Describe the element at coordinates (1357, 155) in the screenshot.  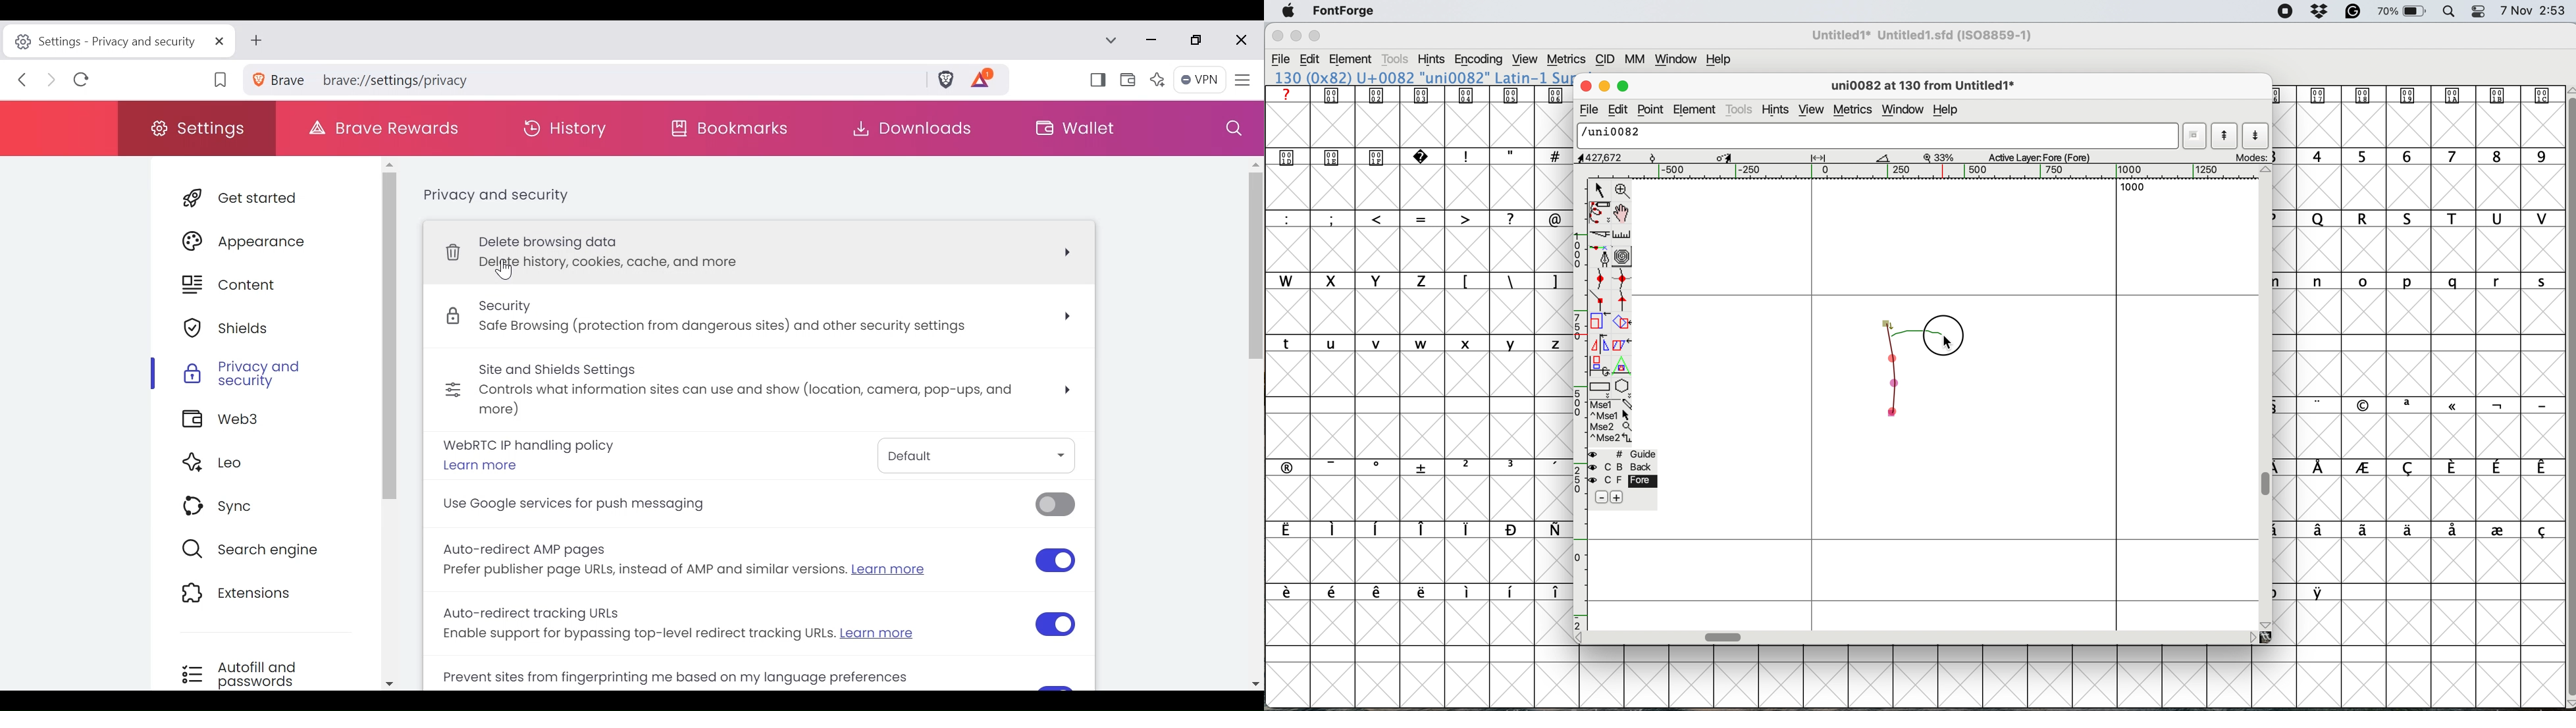
I see `special icons` at that location.